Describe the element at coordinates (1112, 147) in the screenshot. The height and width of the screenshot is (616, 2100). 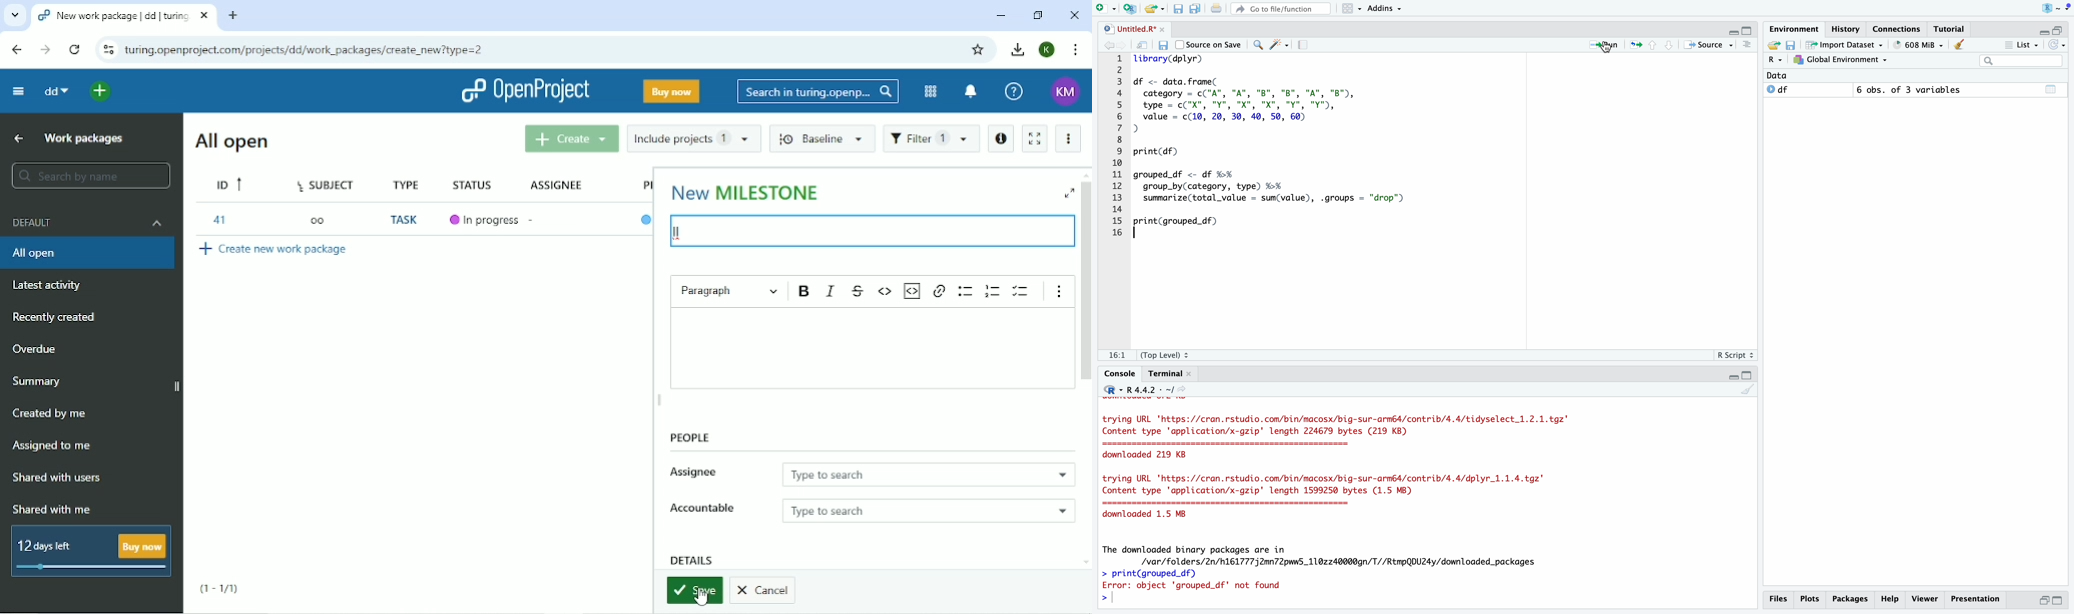
I see `Line Numbers` at that location.